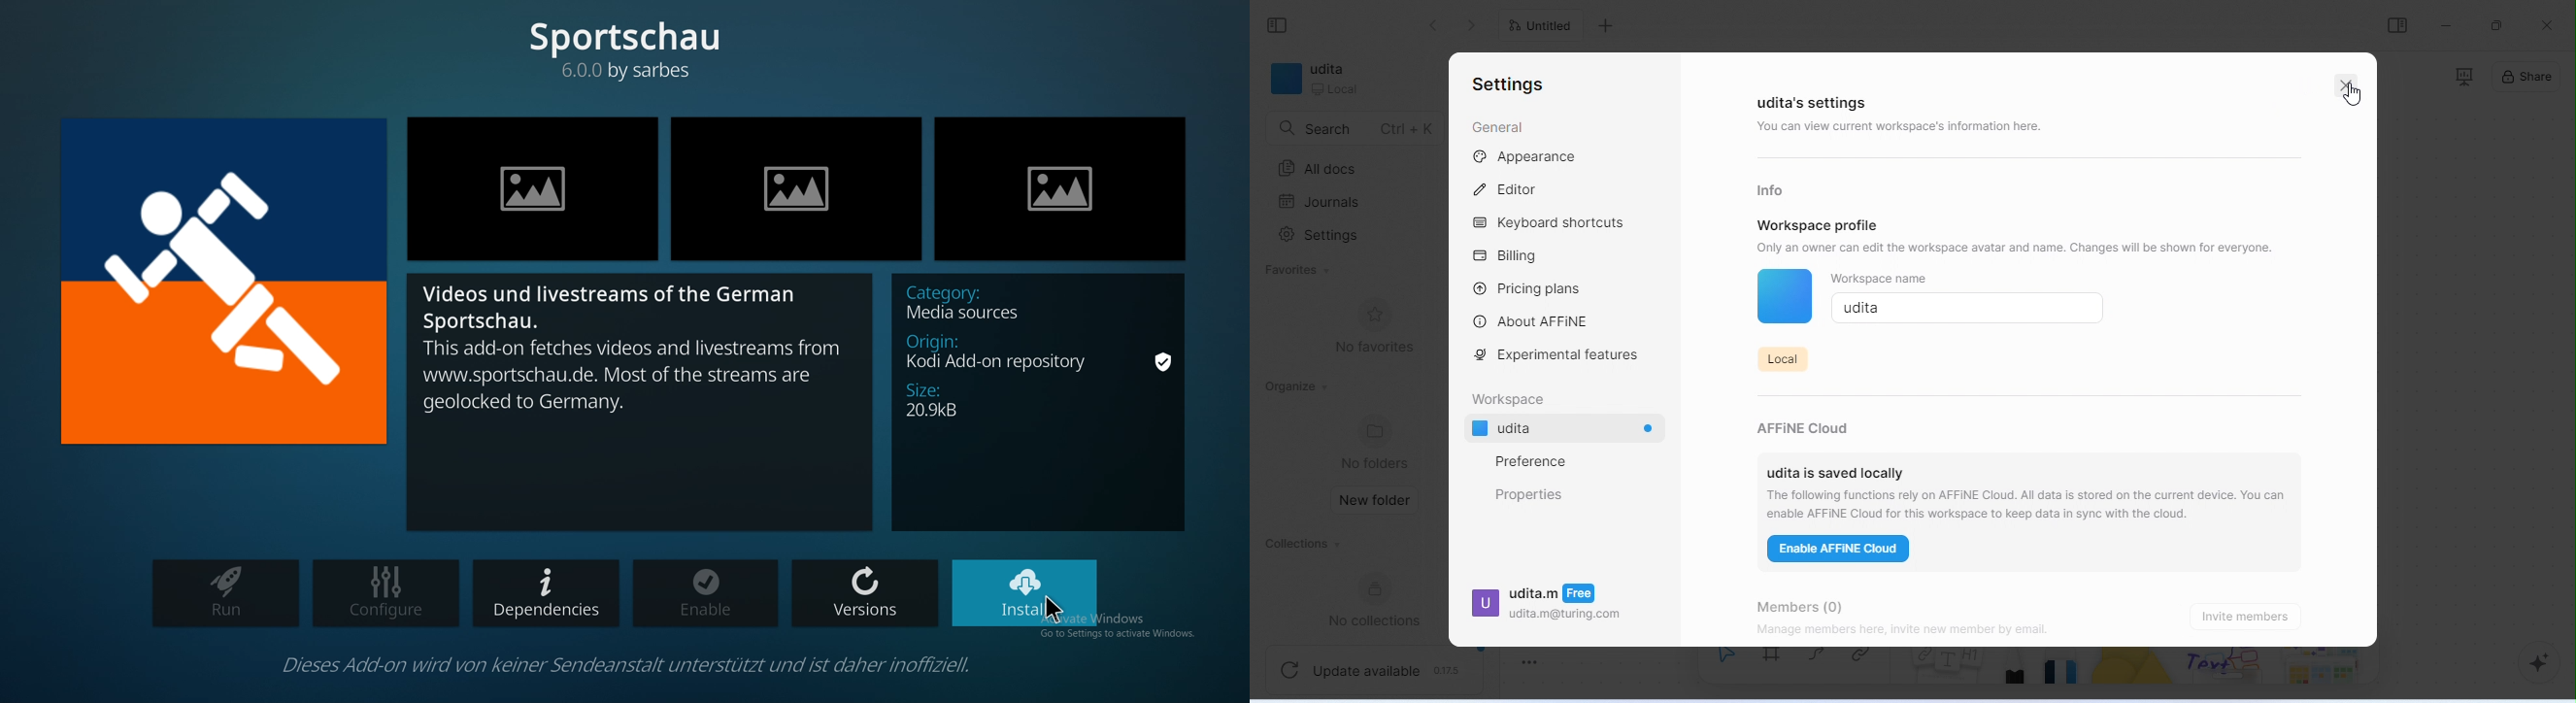  What do you see at coordinates (797, 188) in the screenshot?
I see `preview` at bounding box center [797, 188].